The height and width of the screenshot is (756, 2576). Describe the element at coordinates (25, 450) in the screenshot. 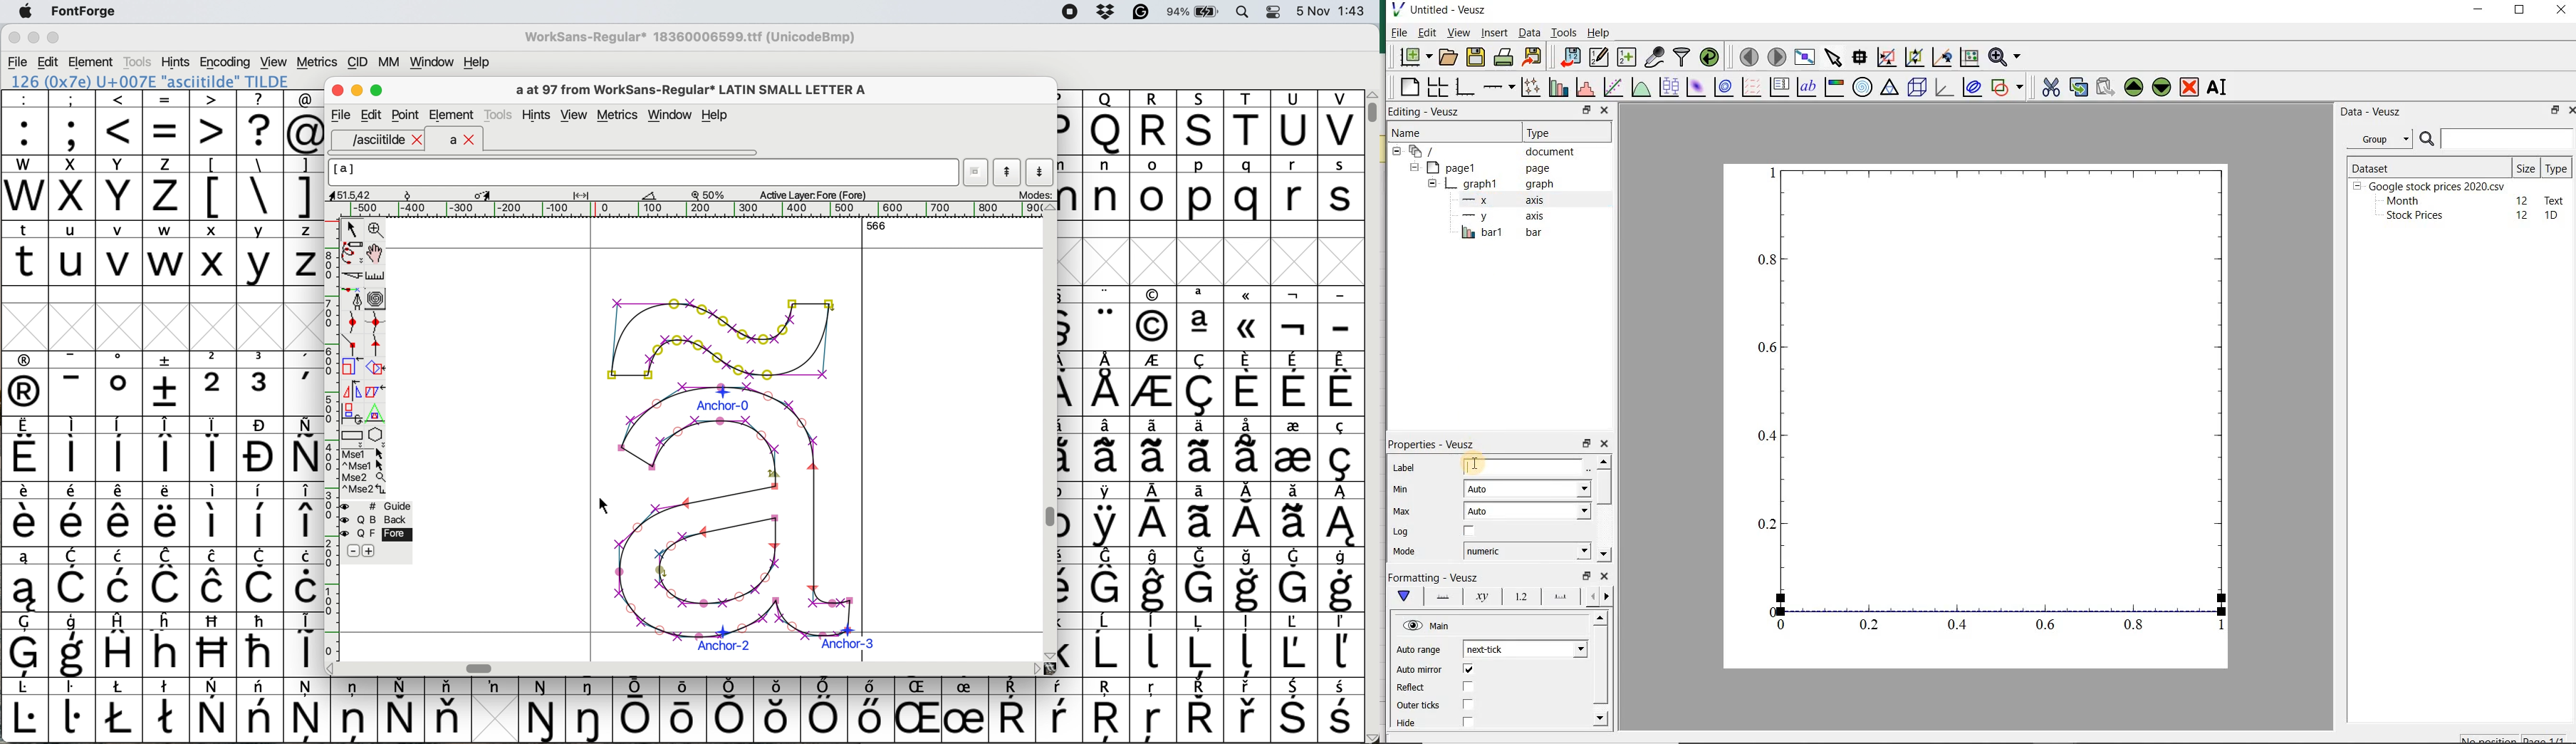

I see `symbol` at that location.